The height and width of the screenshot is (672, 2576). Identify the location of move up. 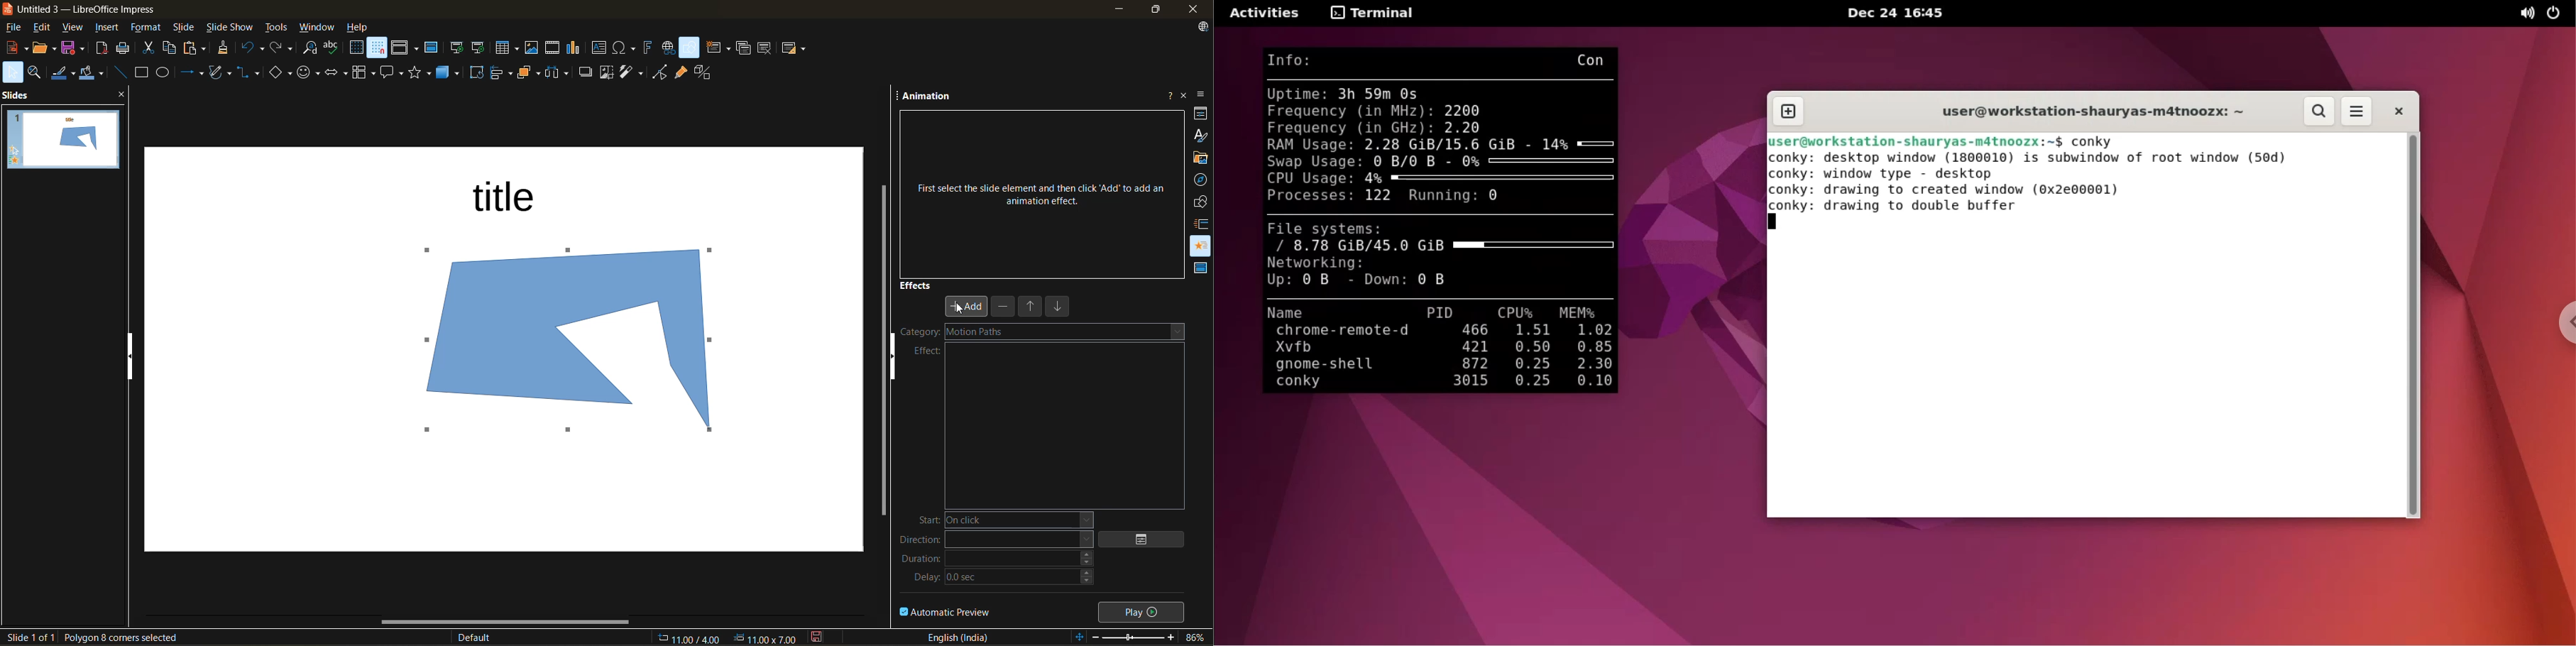
(1033, 307).